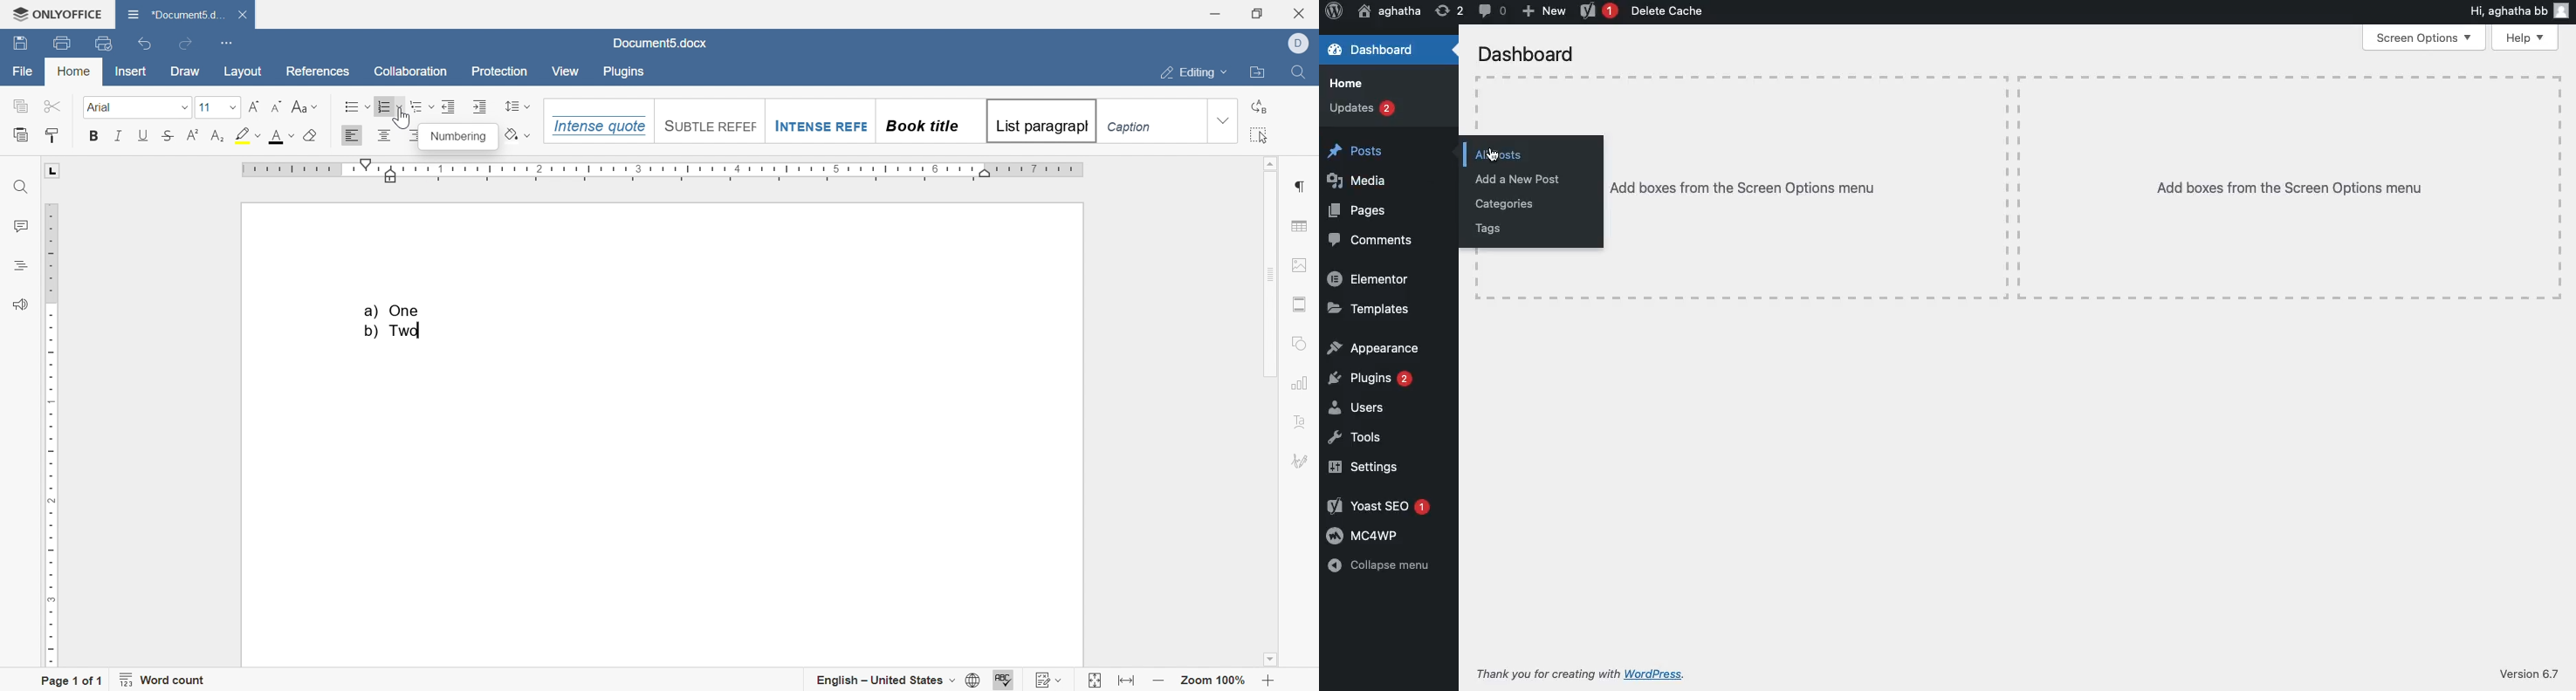  Describe the element at coordinates (1302, 462) in the screenshot. I see `signature settings` at that location.